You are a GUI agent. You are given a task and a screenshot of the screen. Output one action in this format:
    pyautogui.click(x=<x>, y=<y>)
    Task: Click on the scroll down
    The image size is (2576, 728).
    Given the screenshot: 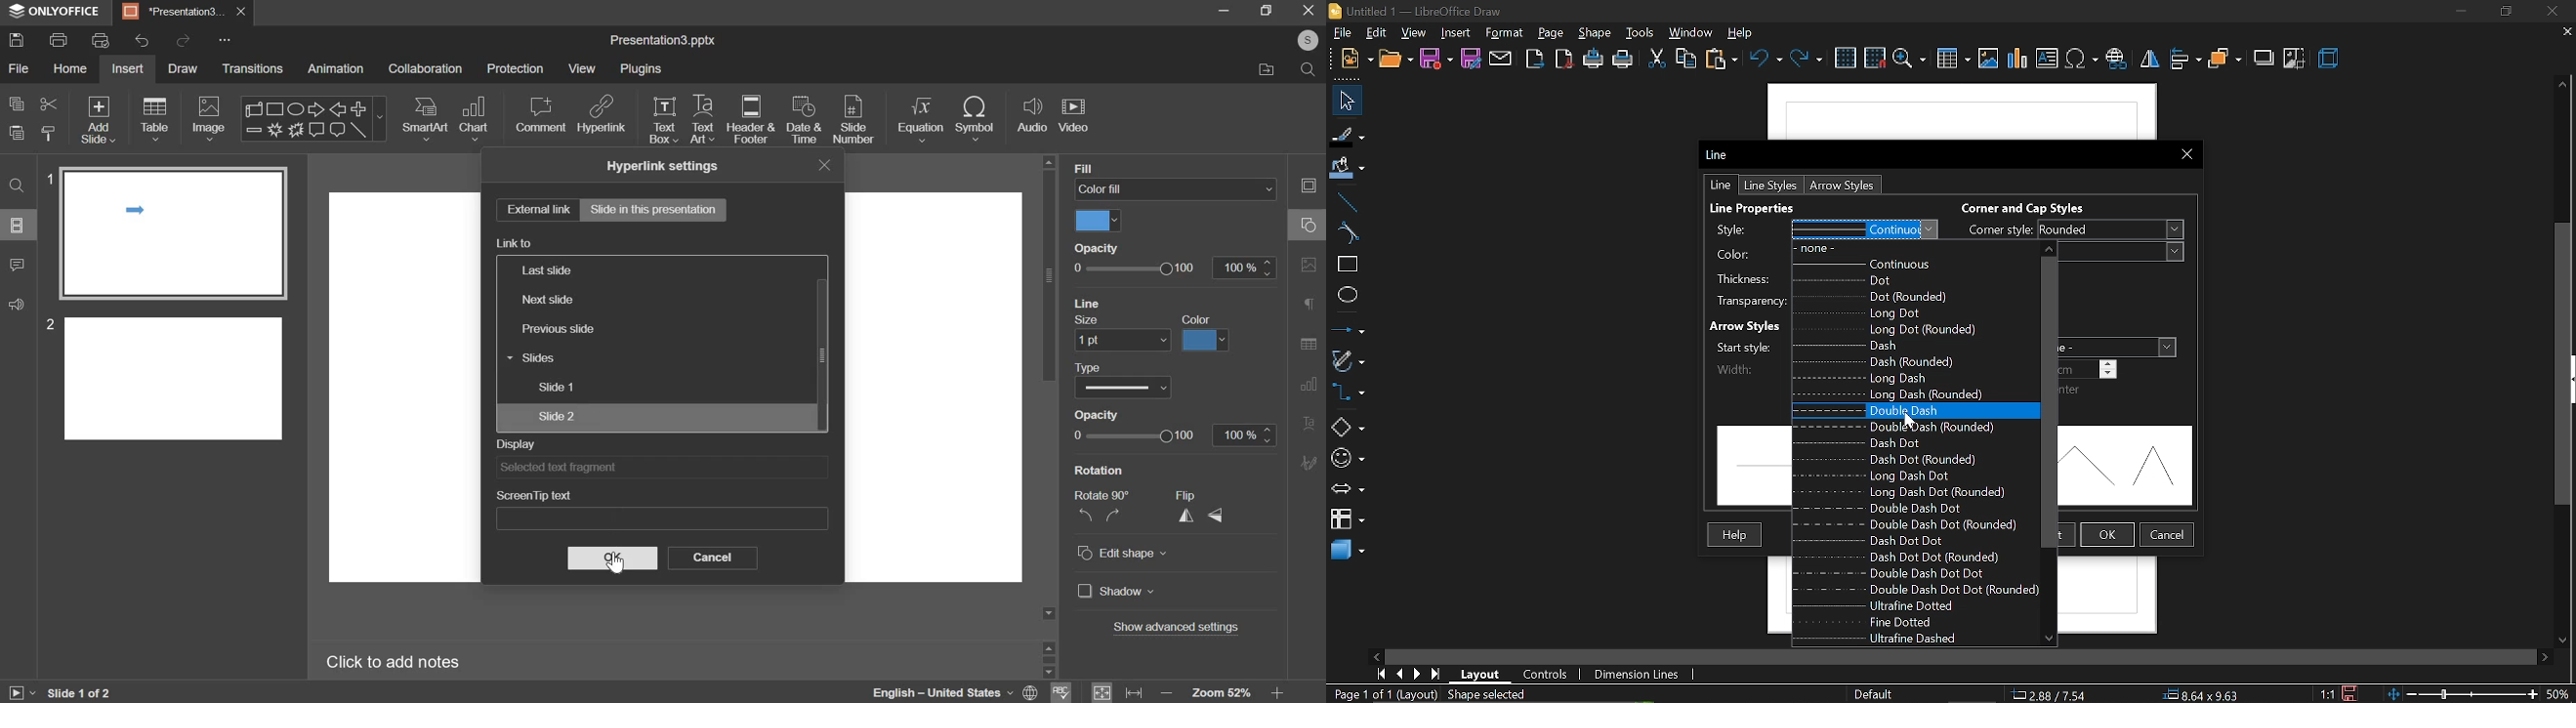 What is the action you would take?
    pyautogui.click(x=1048, y=672)
    